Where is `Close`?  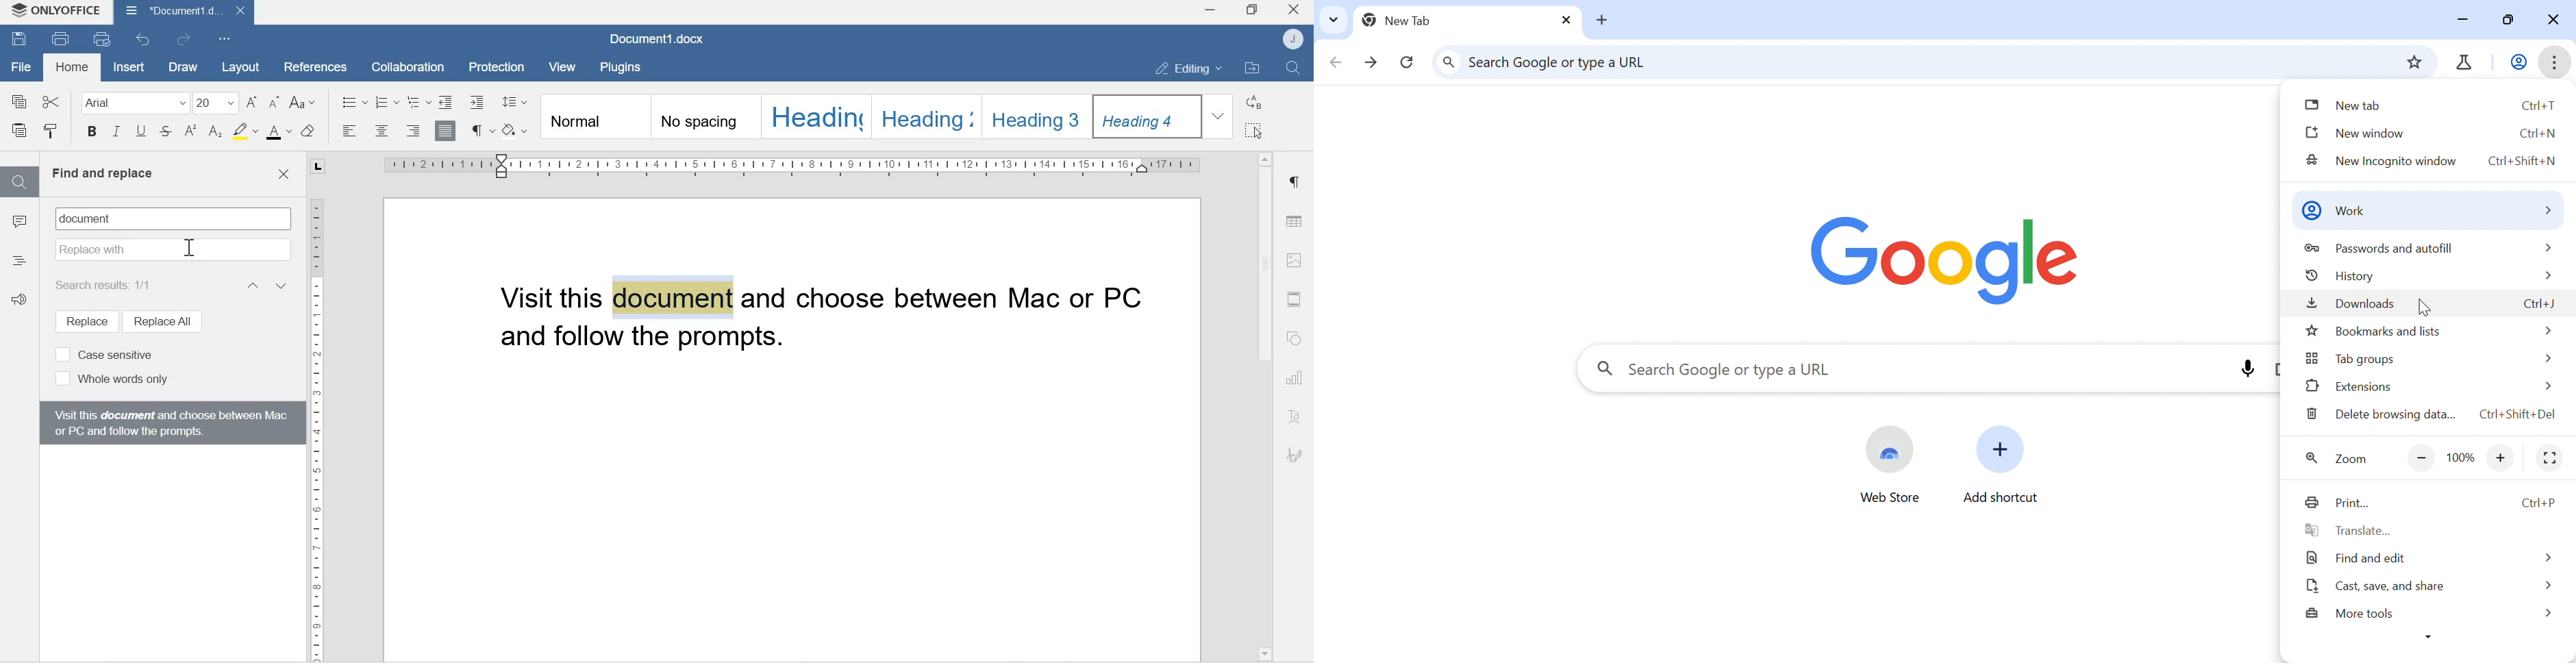 Close is located at coordinates (2551, 21).